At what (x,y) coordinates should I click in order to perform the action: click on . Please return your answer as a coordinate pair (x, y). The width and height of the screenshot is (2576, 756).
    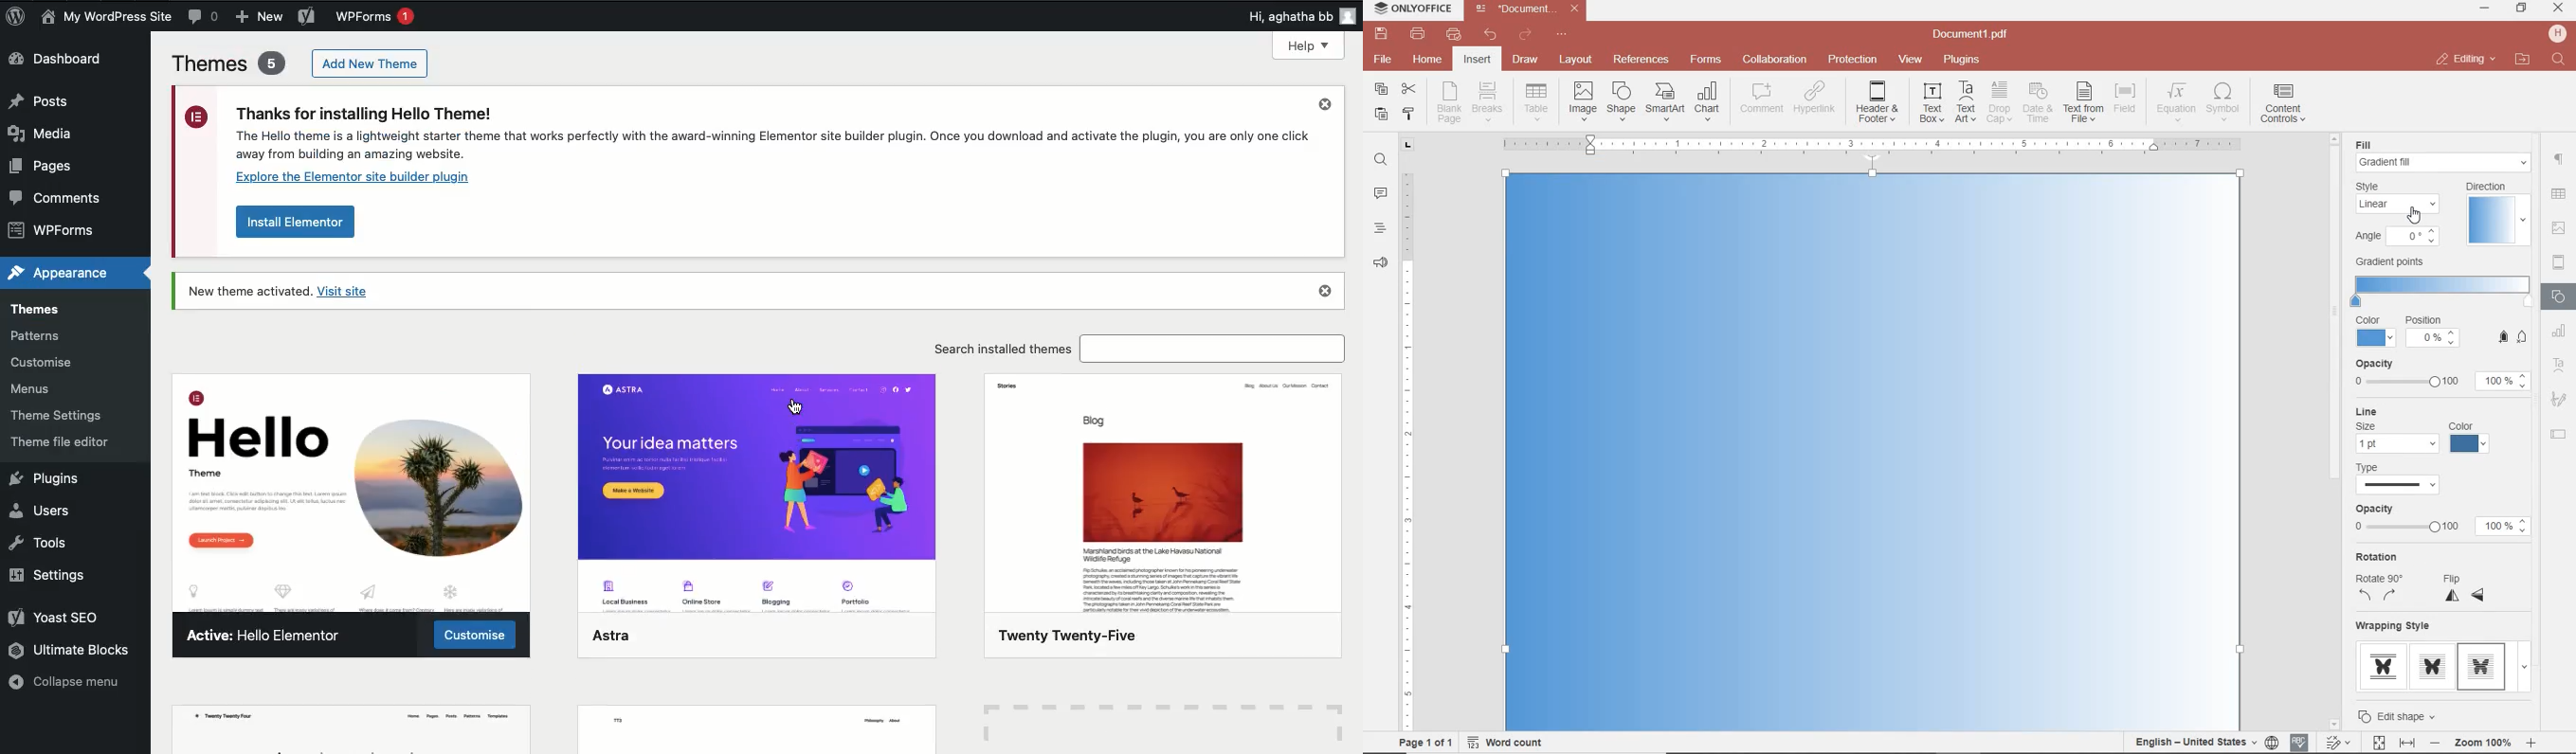
    Looking at the image, I should click on (2439, 480).